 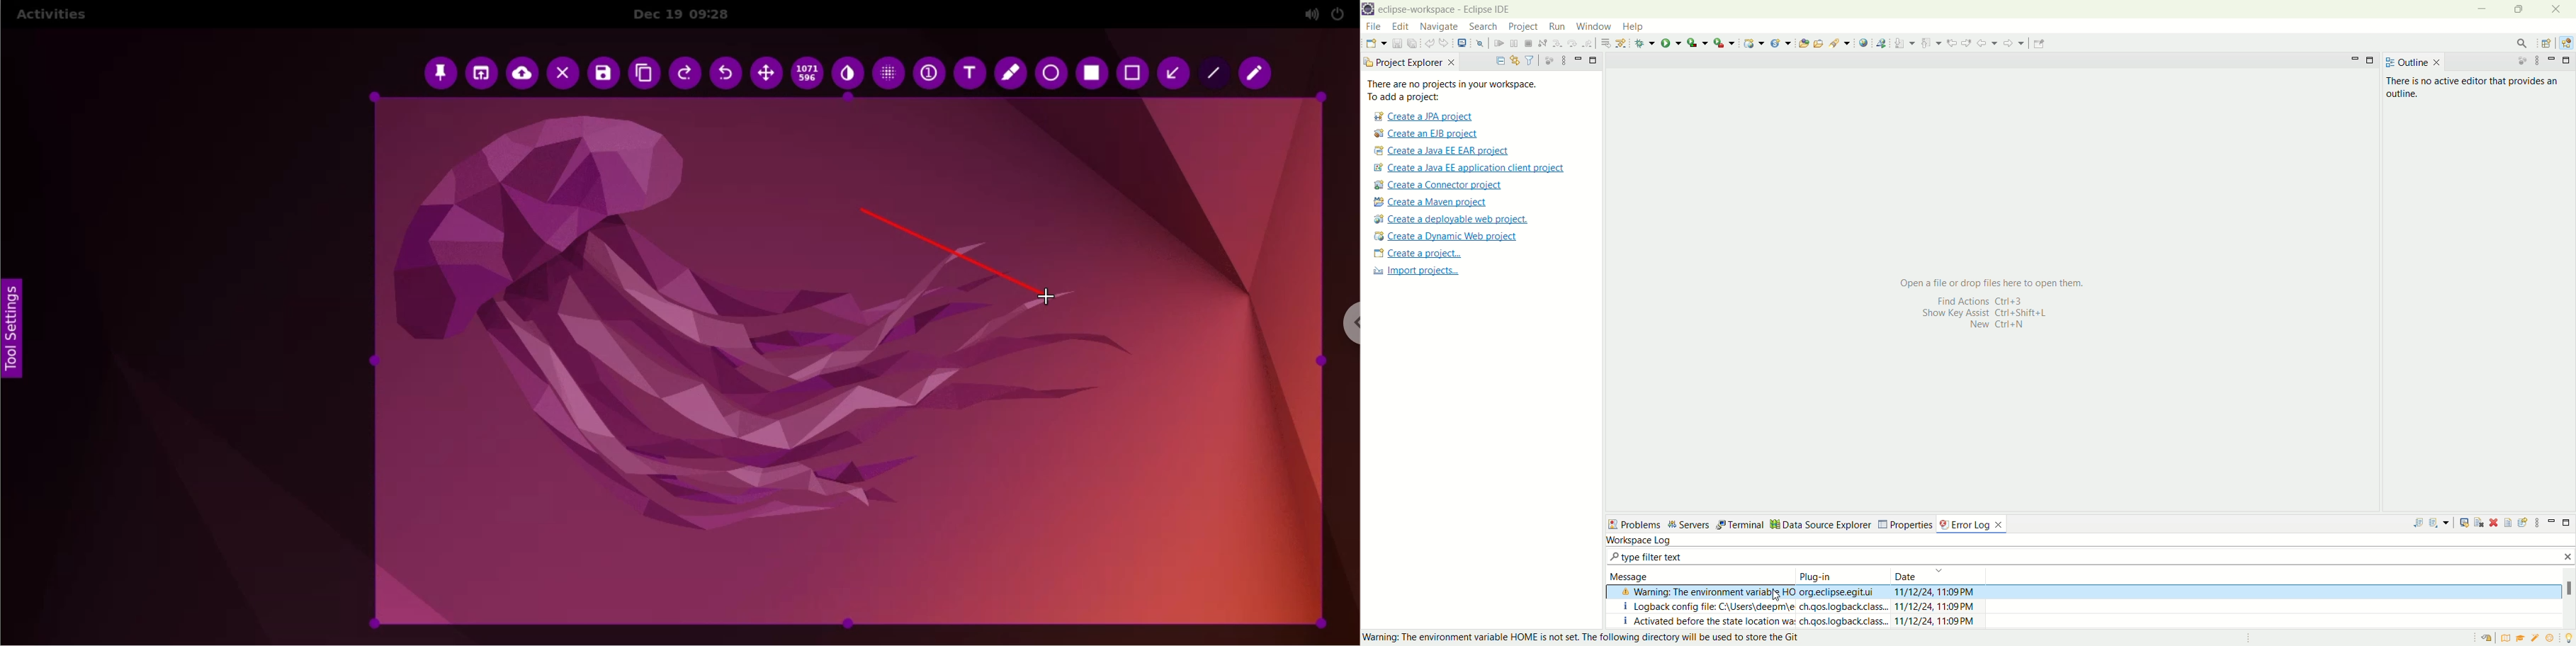 I want to click on run, so click(x=1556, y=27).